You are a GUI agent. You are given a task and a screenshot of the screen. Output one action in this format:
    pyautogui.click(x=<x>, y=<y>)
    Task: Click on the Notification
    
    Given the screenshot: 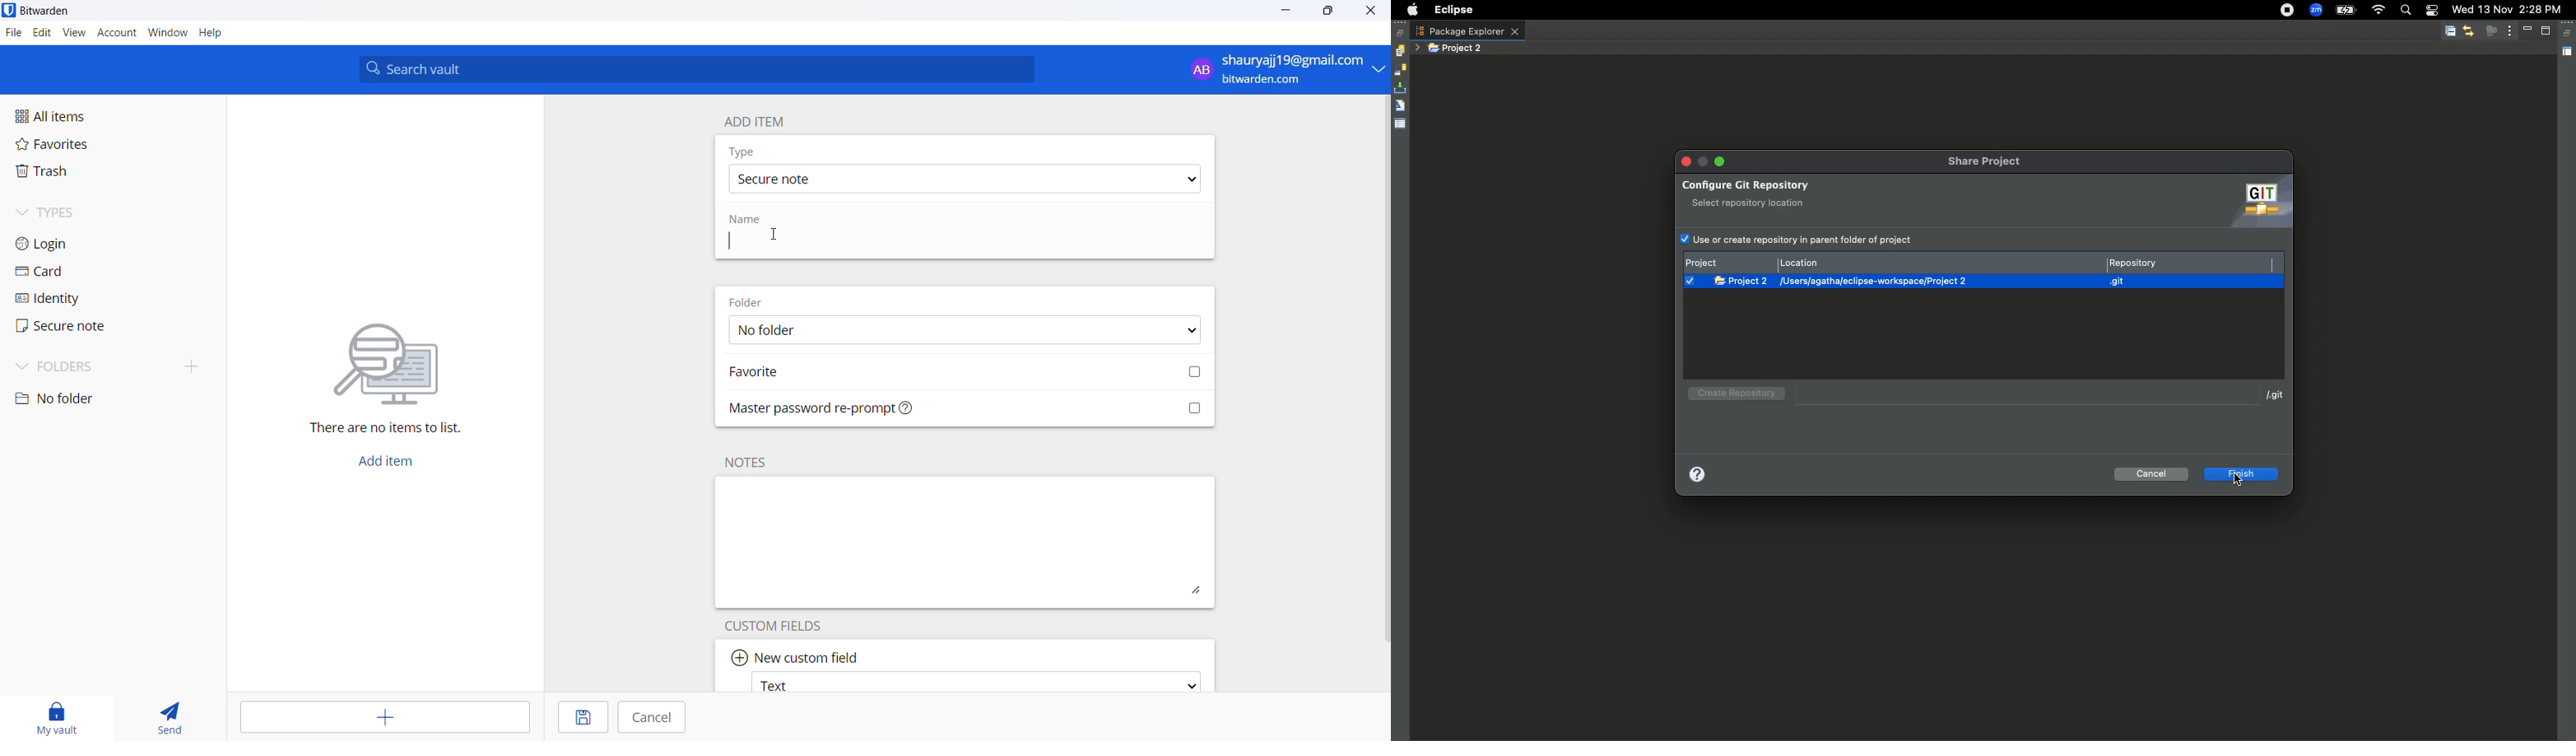 What is the action you would take?
    pyautogui.click(x=2431, y=12)
    